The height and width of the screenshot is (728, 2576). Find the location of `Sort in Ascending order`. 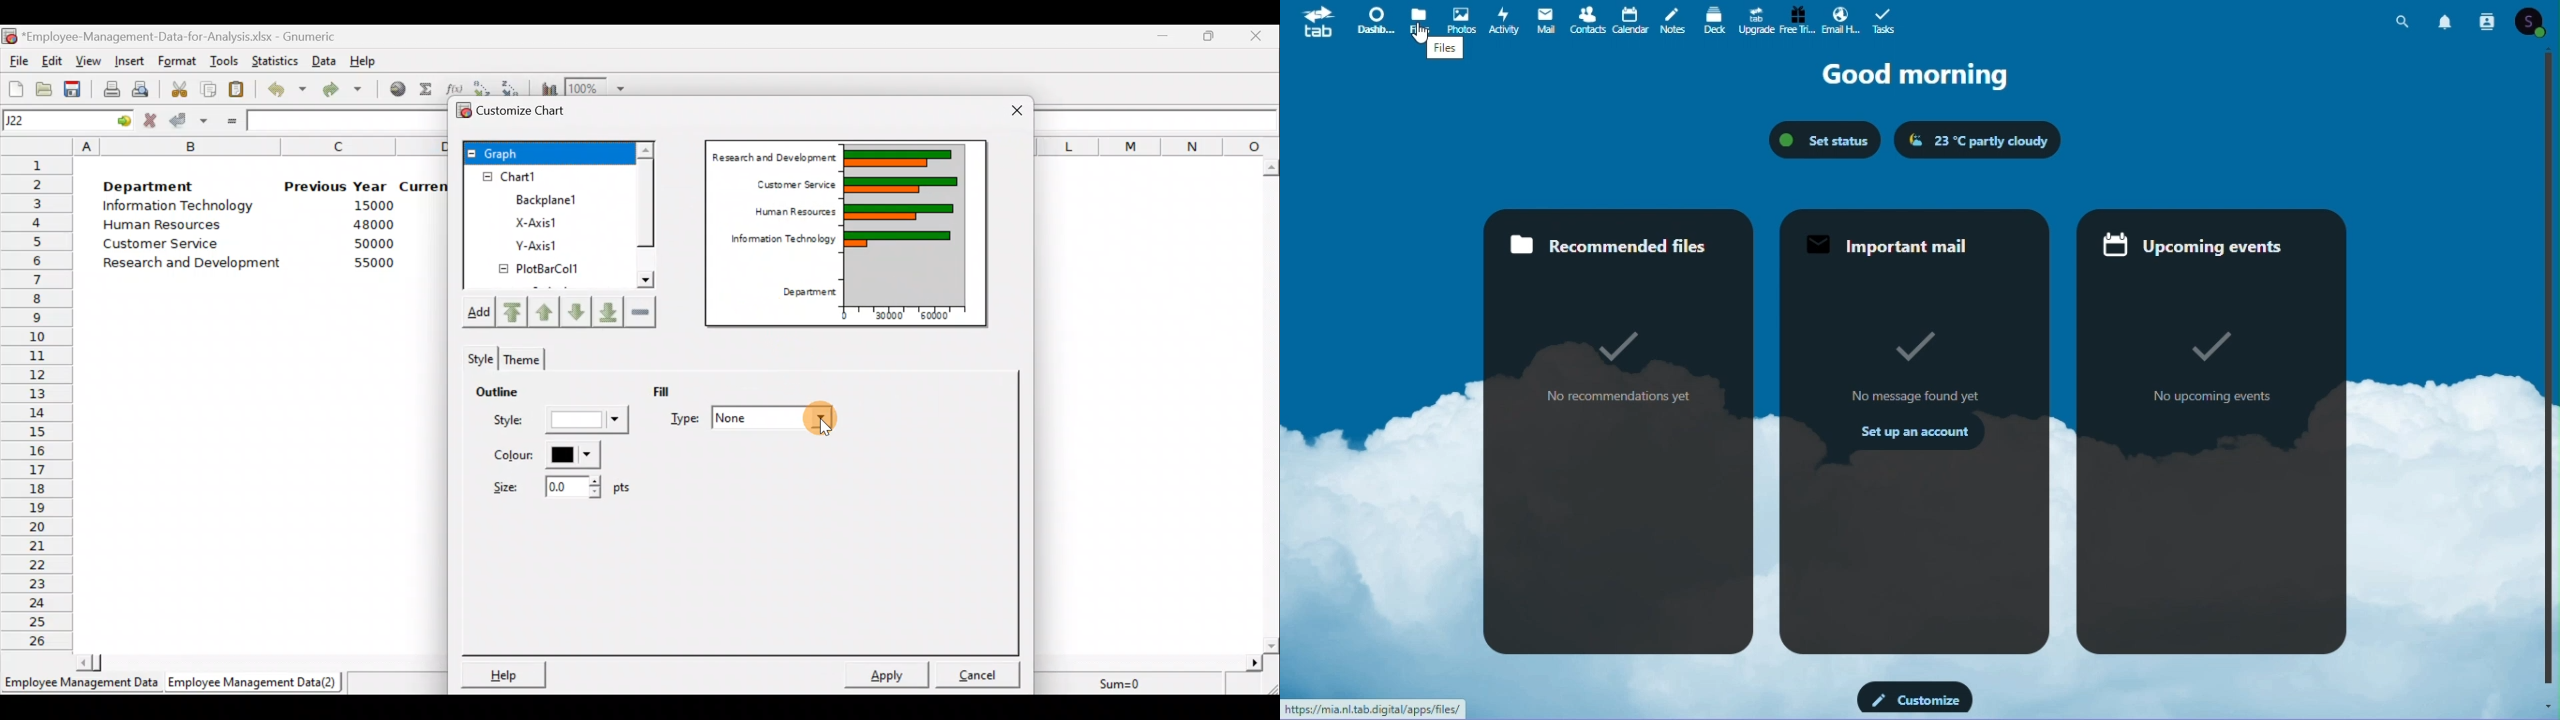

Sort in Ascending order is located at coordinates (483, 86).